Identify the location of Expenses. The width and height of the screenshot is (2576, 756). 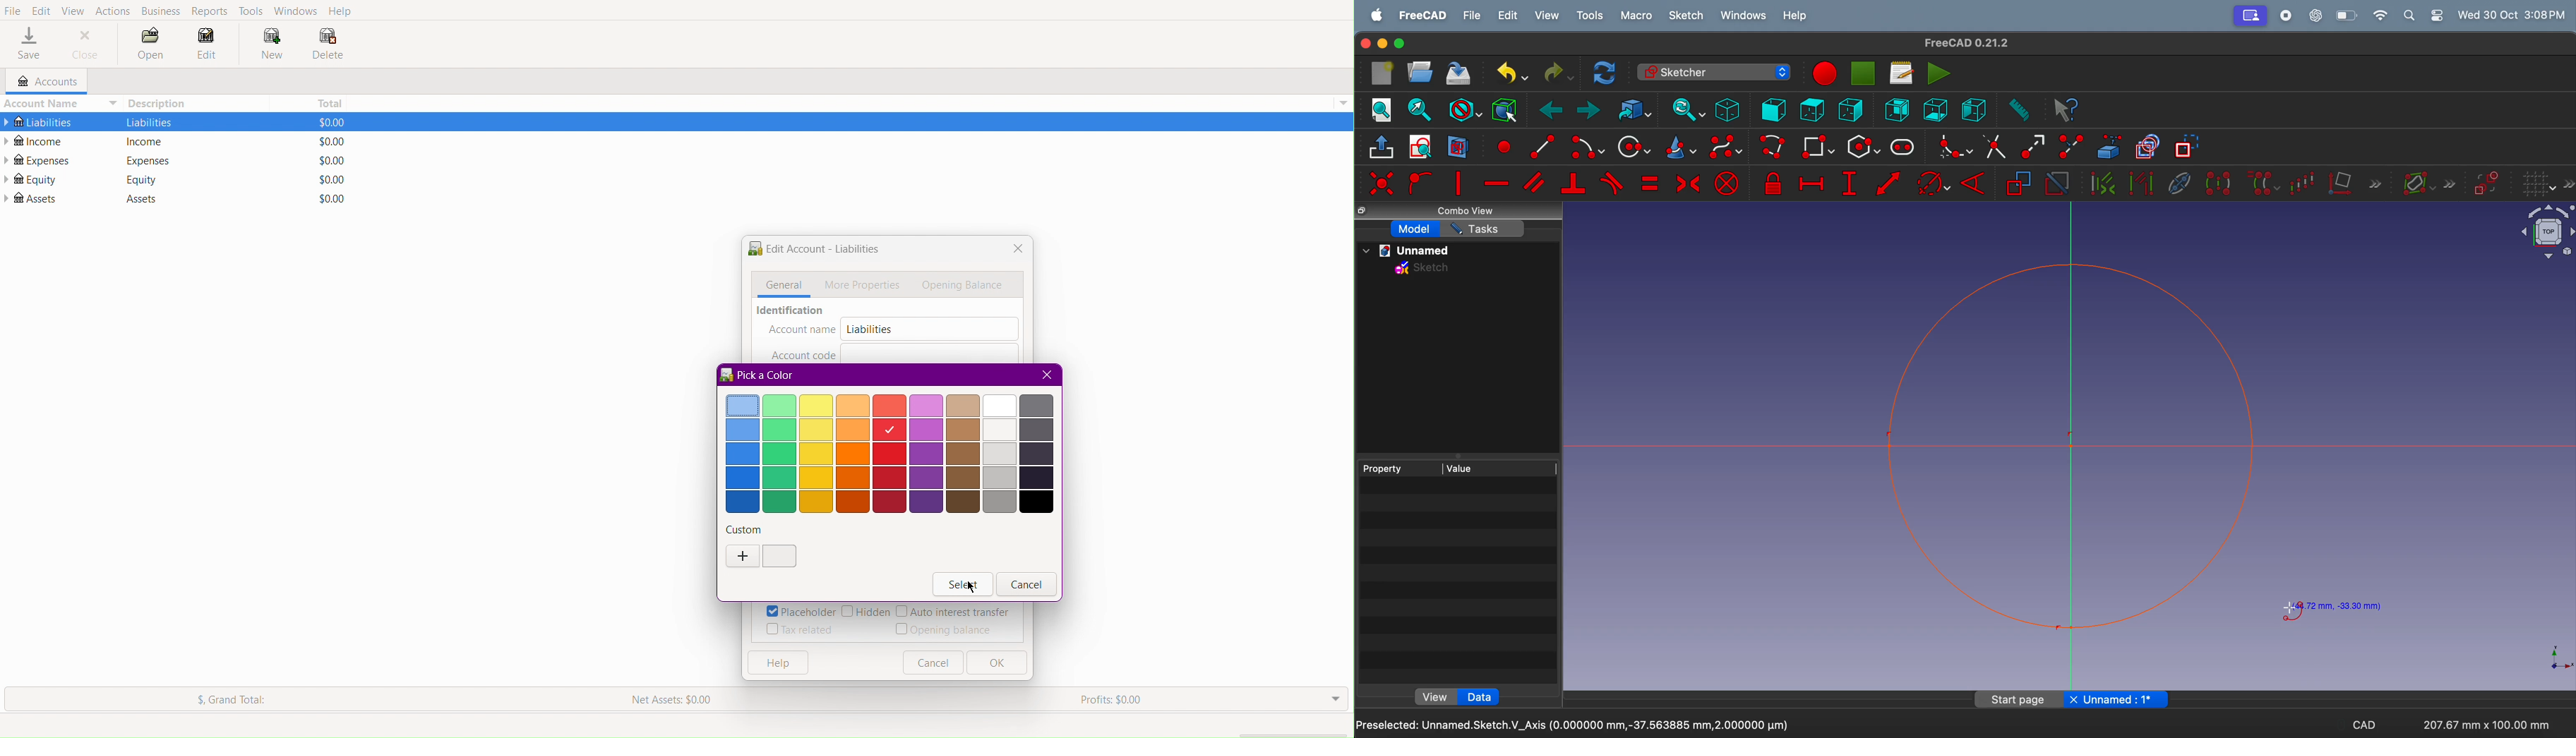
(147, 160).